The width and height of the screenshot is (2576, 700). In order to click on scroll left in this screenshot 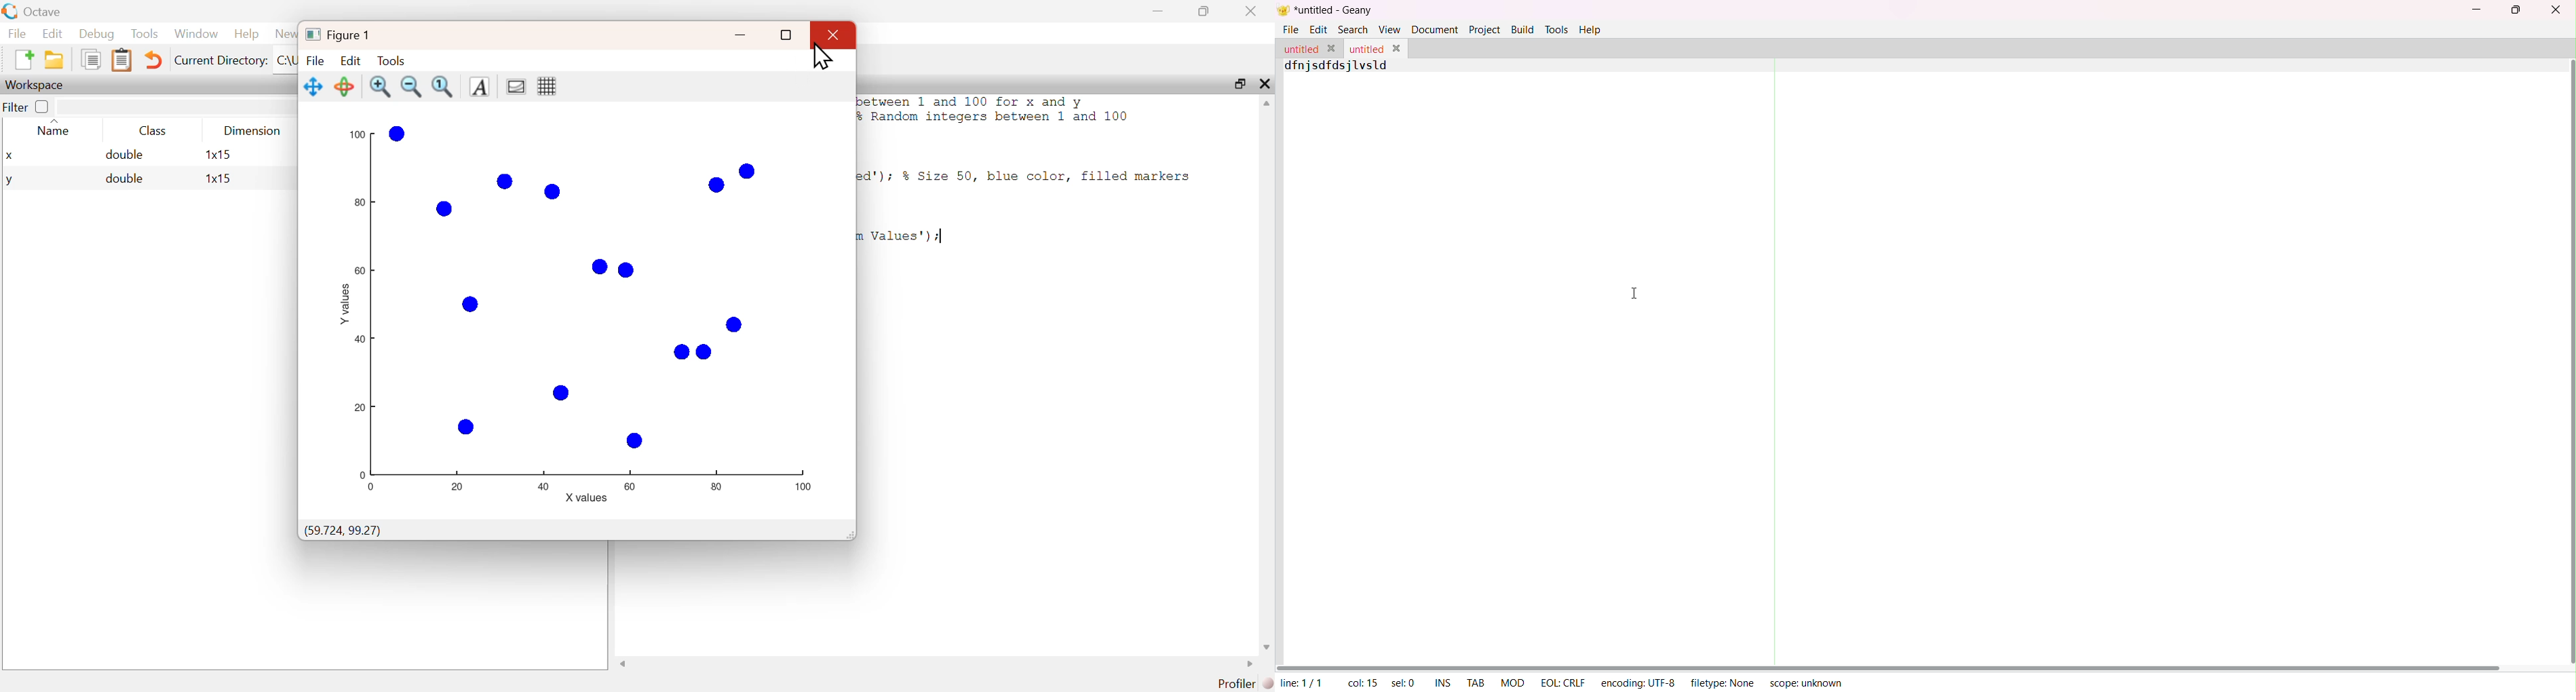, I will do `click(624, 663)`.